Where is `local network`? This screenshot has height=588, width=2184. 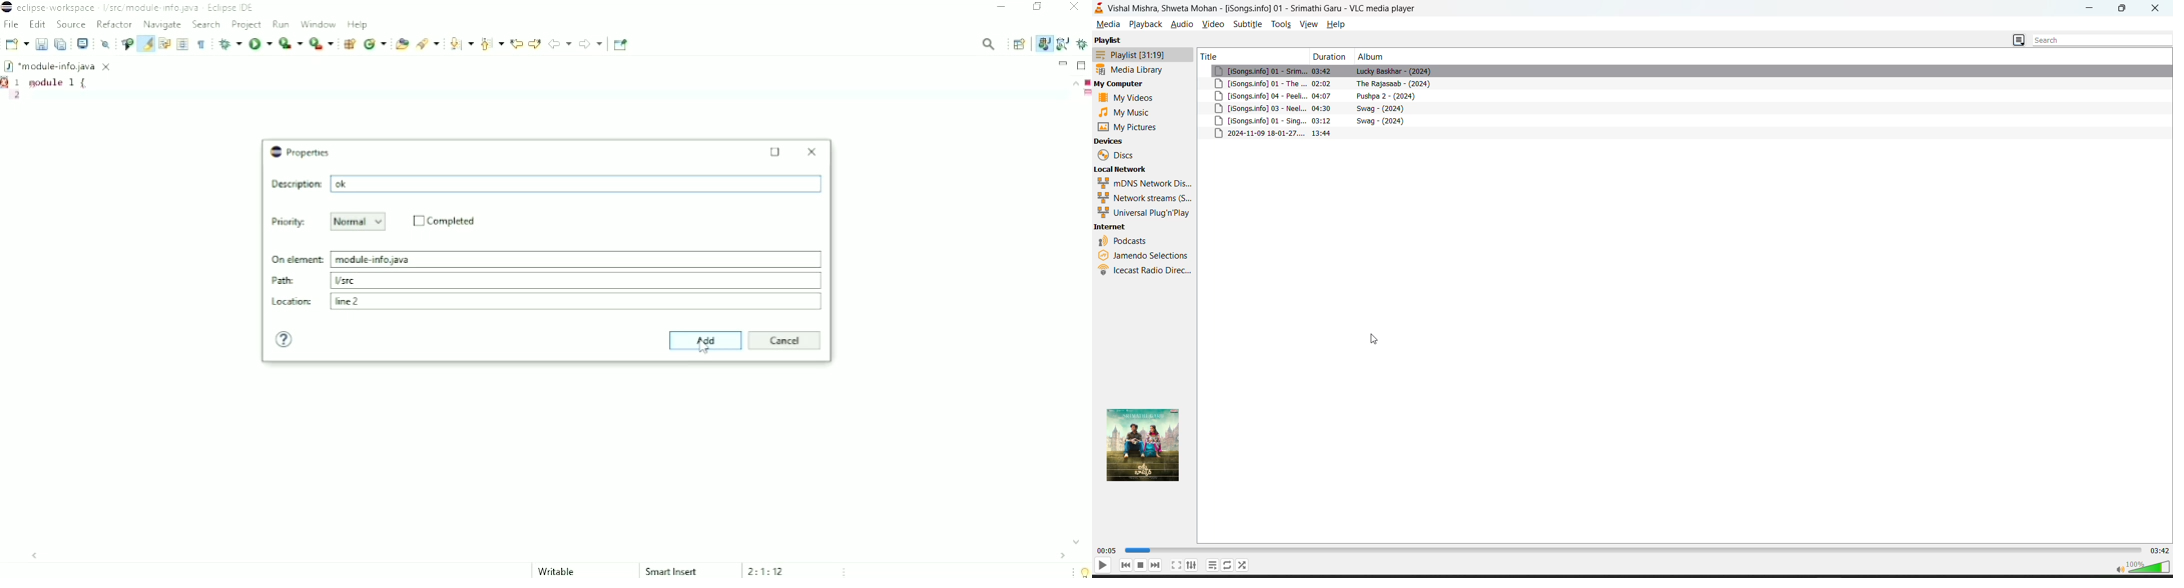 local network is located at coordinates (1125, 170).